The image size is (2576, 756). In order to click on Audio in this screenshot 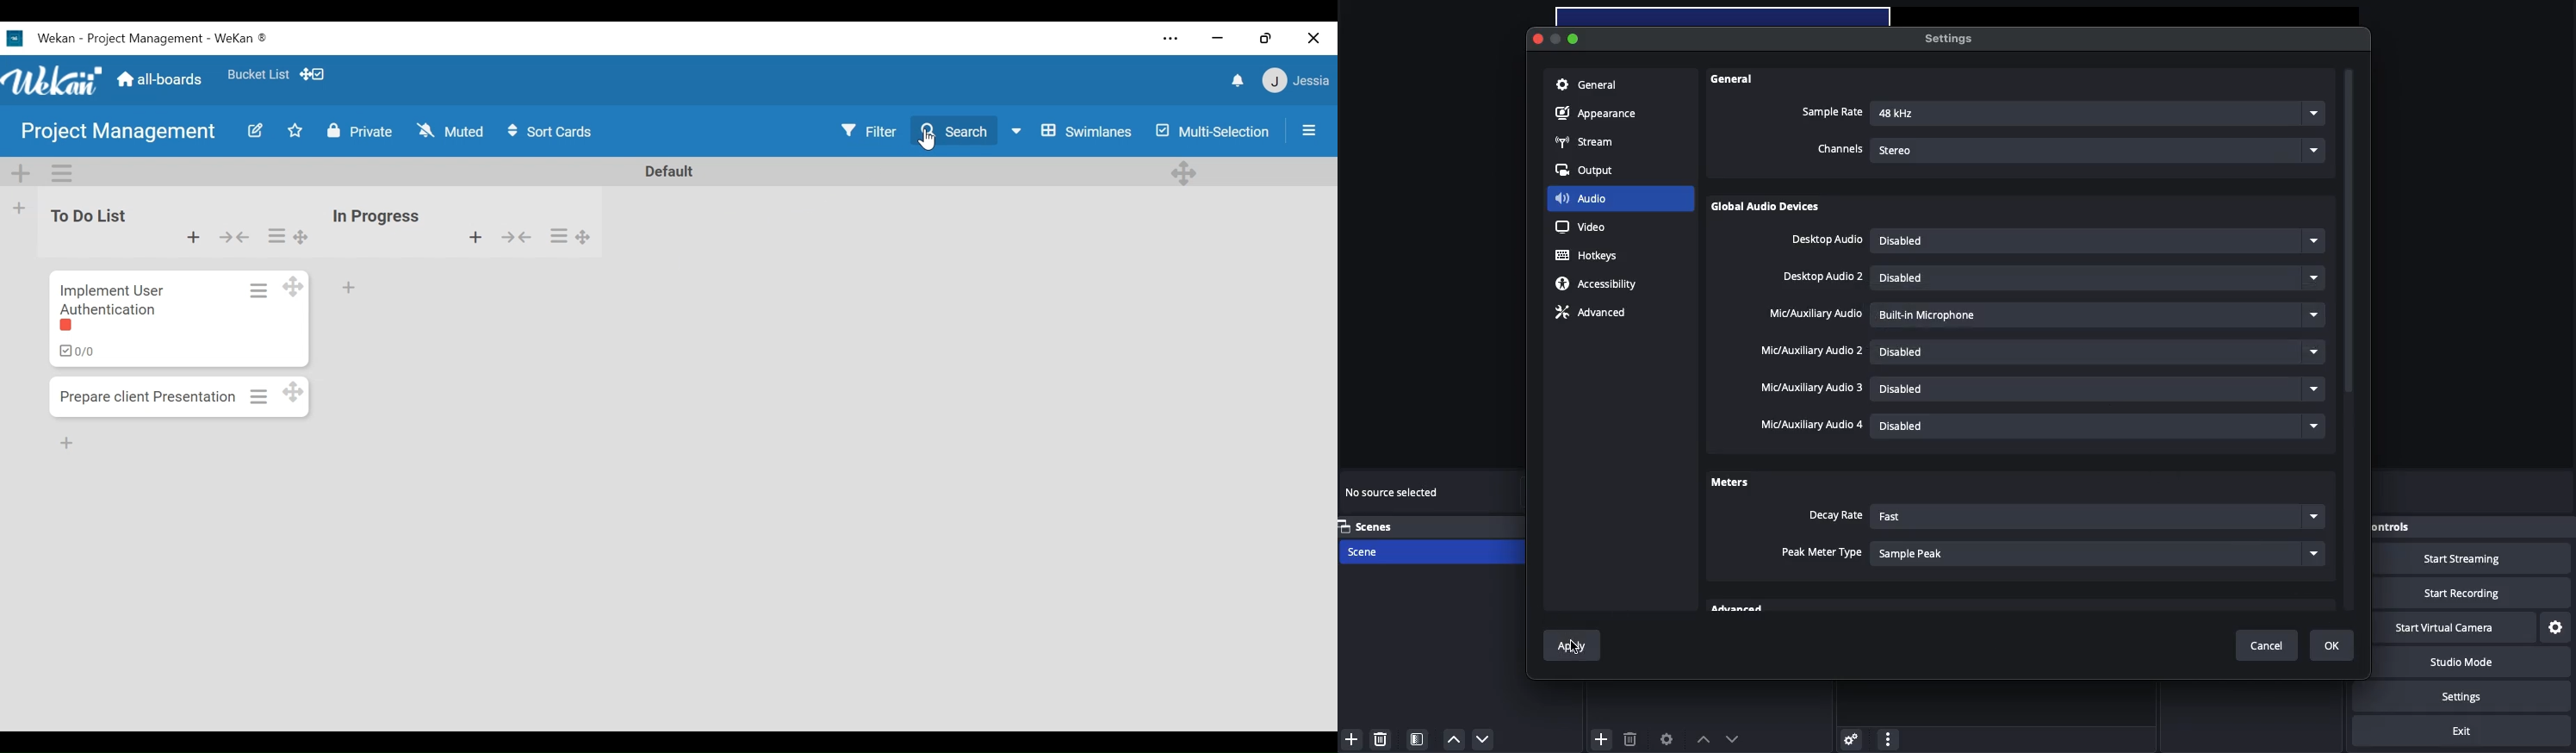, I will do `click(1581, 197)`.